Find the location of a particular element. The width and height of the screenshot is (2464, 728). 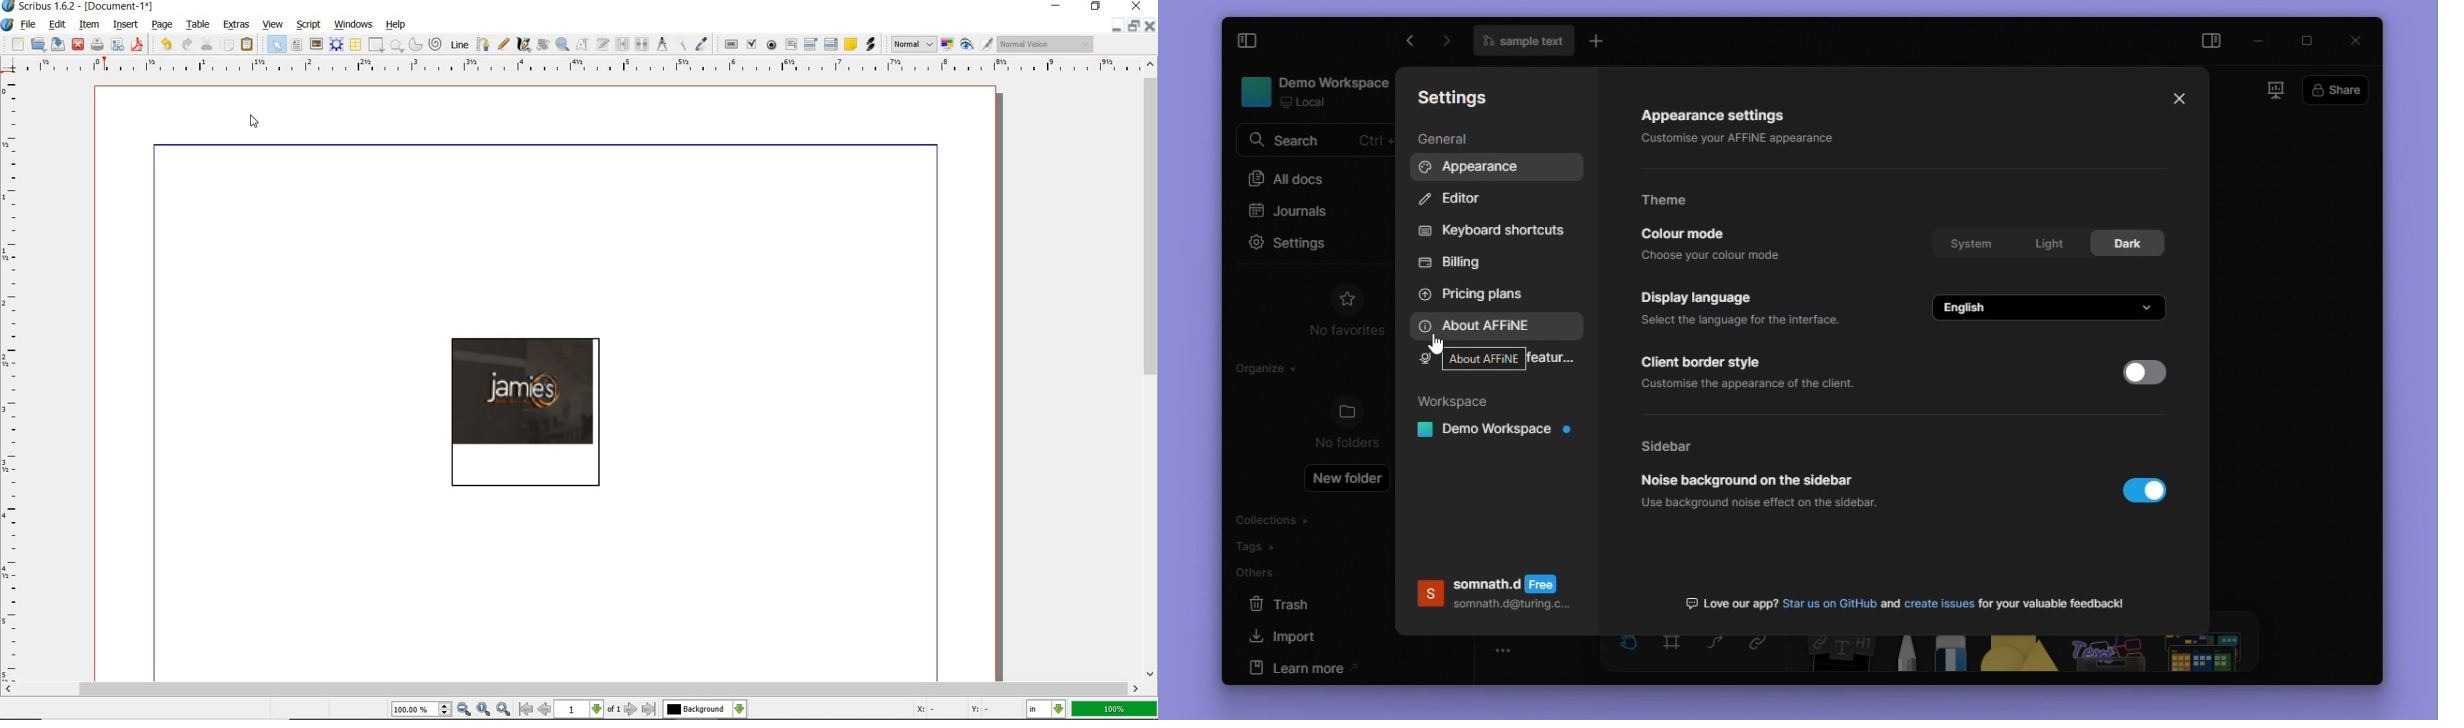

Toggle switch is located at coordinates (2143, 373).